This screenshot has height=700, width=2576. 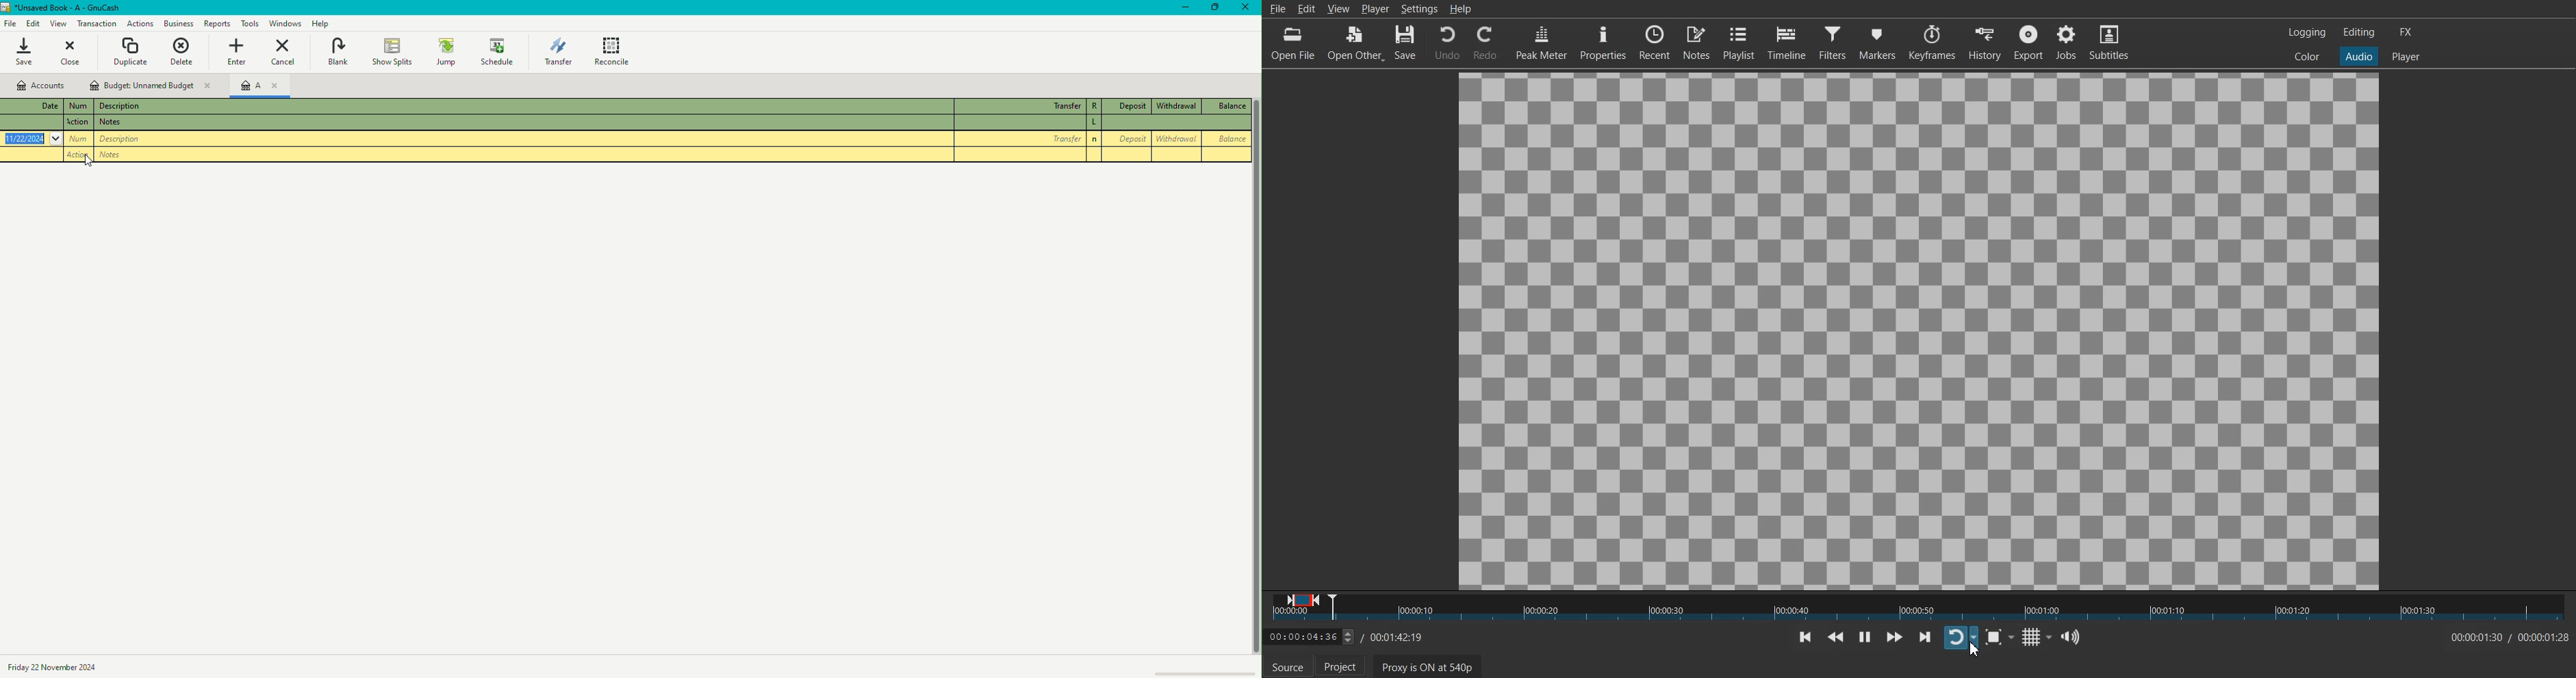 What do you see at coordinates (80, 139) in the screenshot?
I see `Num` at bounding box center [80, 139].